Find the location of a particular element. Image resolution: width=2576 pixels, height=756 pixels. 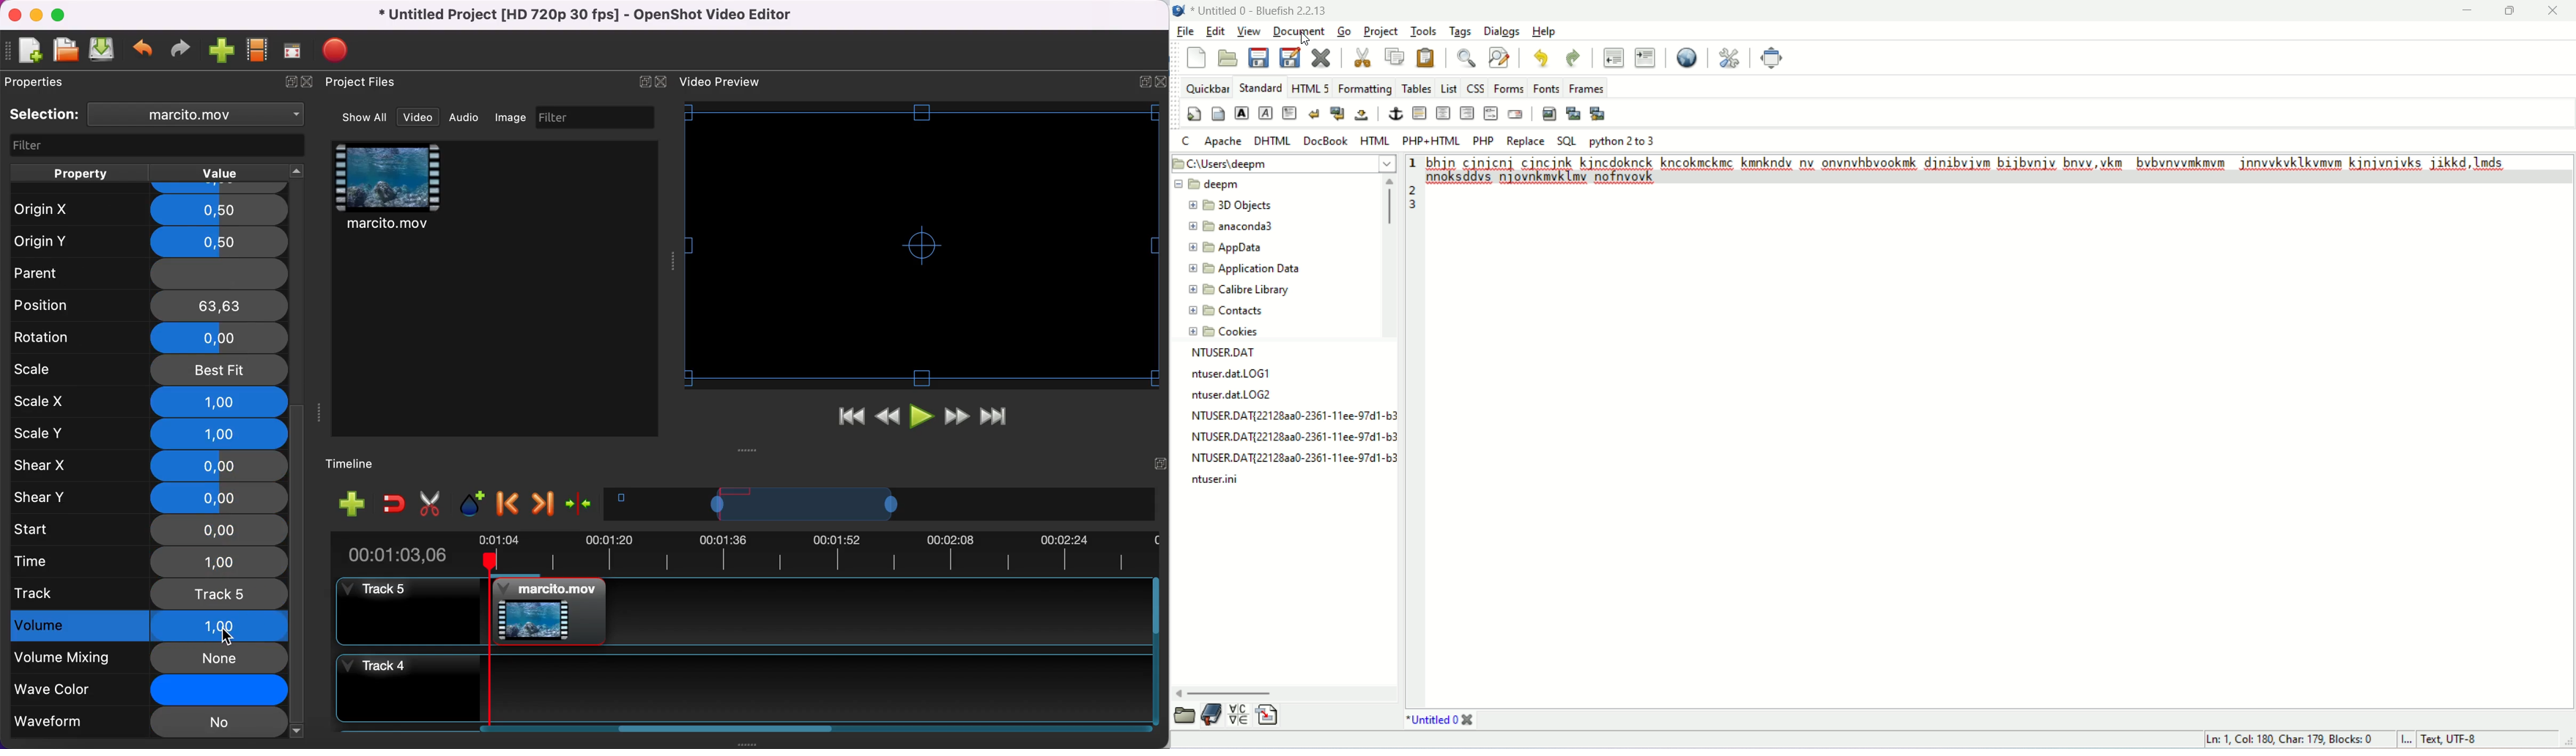

text is located at coordinates (1994, 171).